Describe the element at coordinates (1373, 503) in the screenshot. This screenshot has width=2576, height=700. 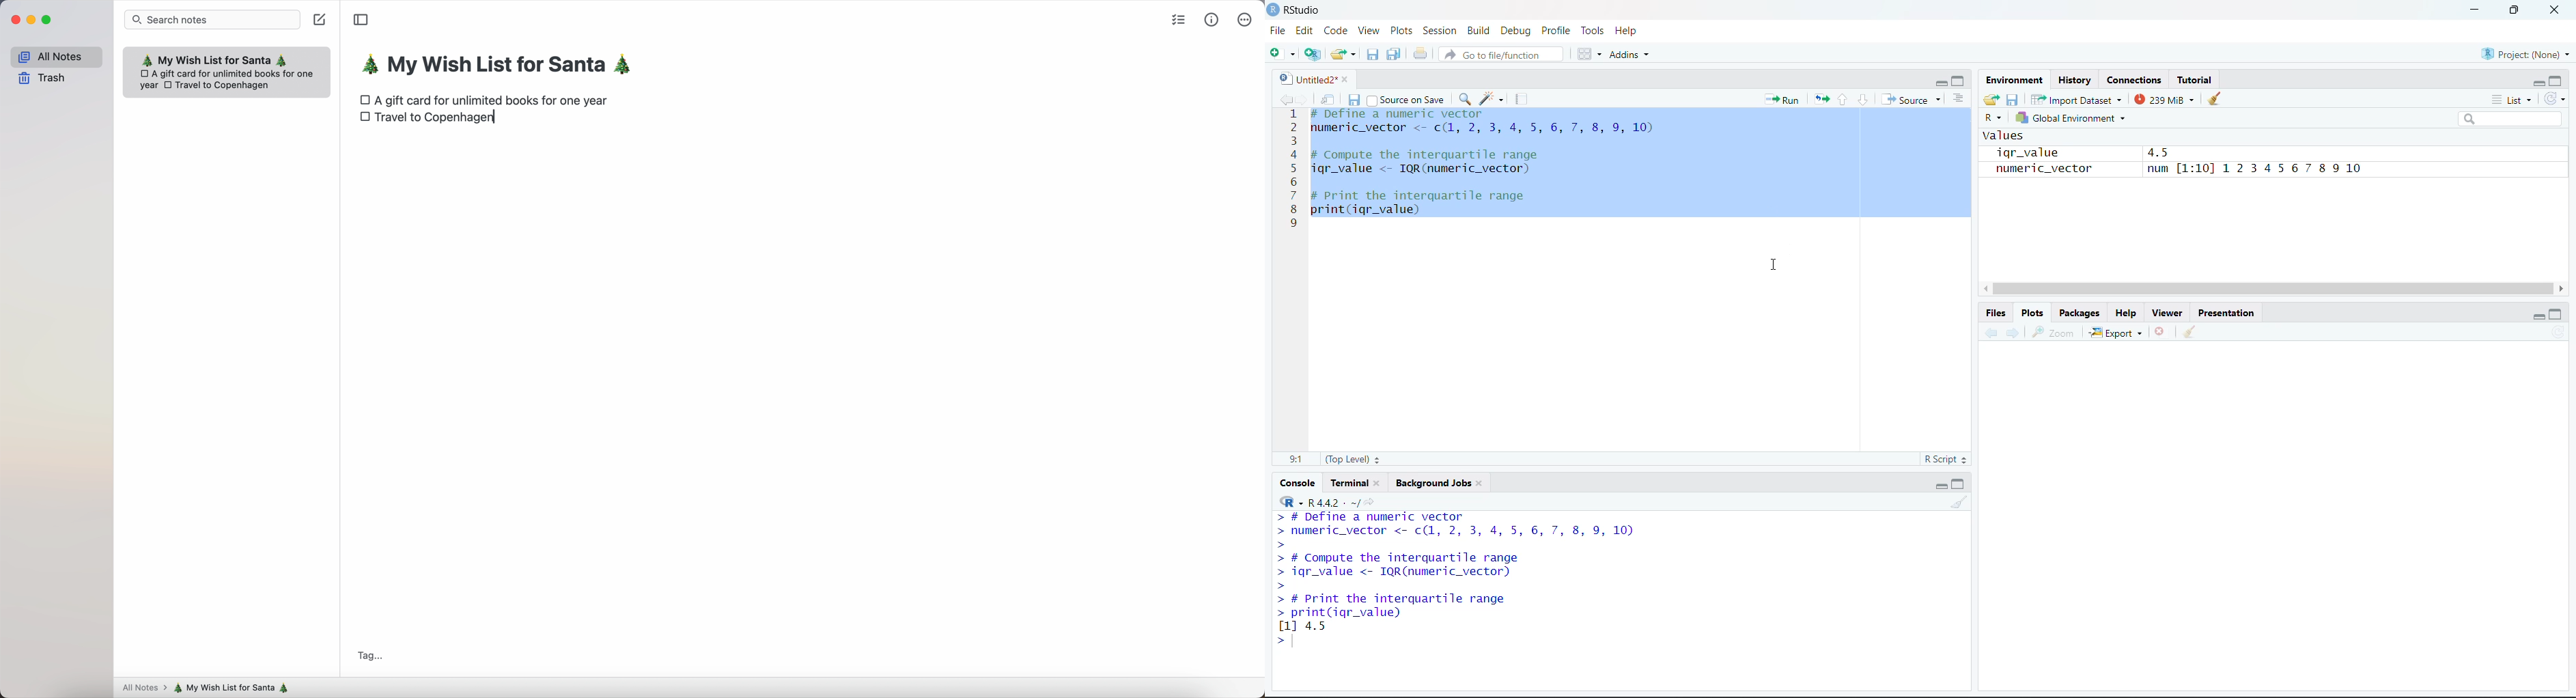
I see `View the current working directory` at that location.